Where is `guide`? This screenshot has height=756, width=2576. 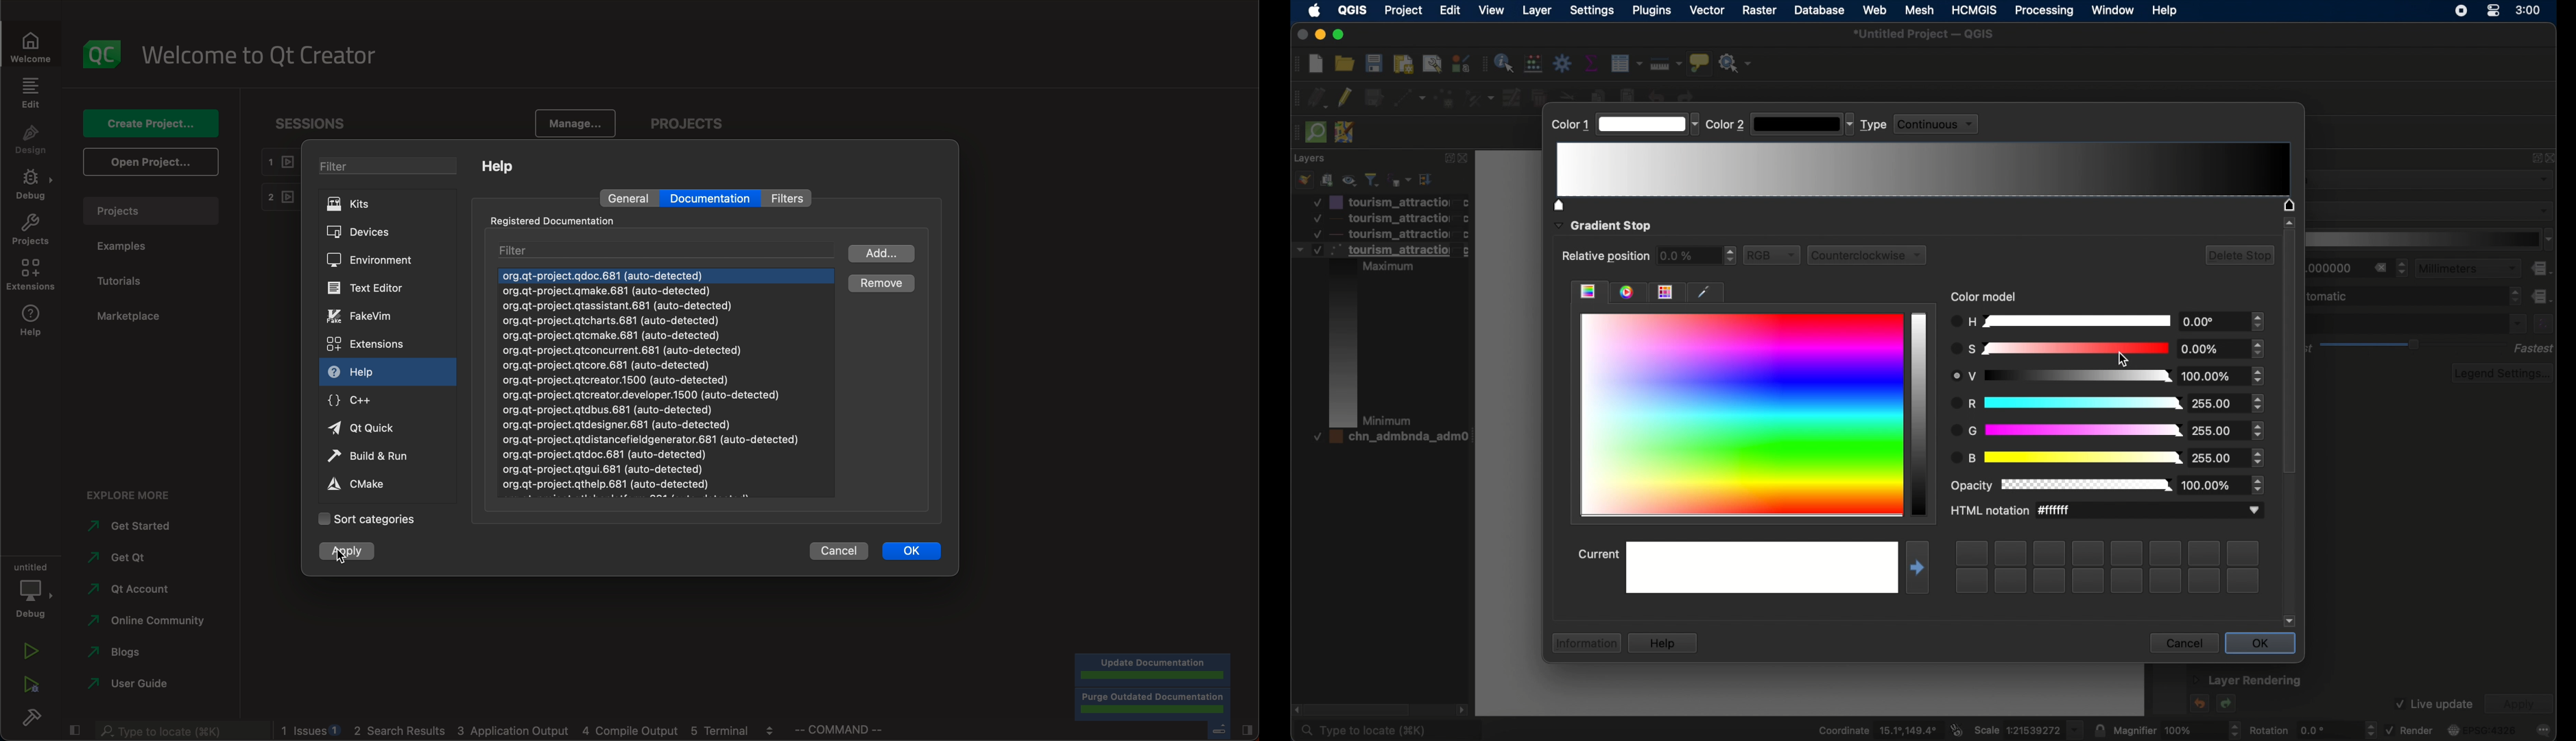
guide is located at coordinates (129, 683).